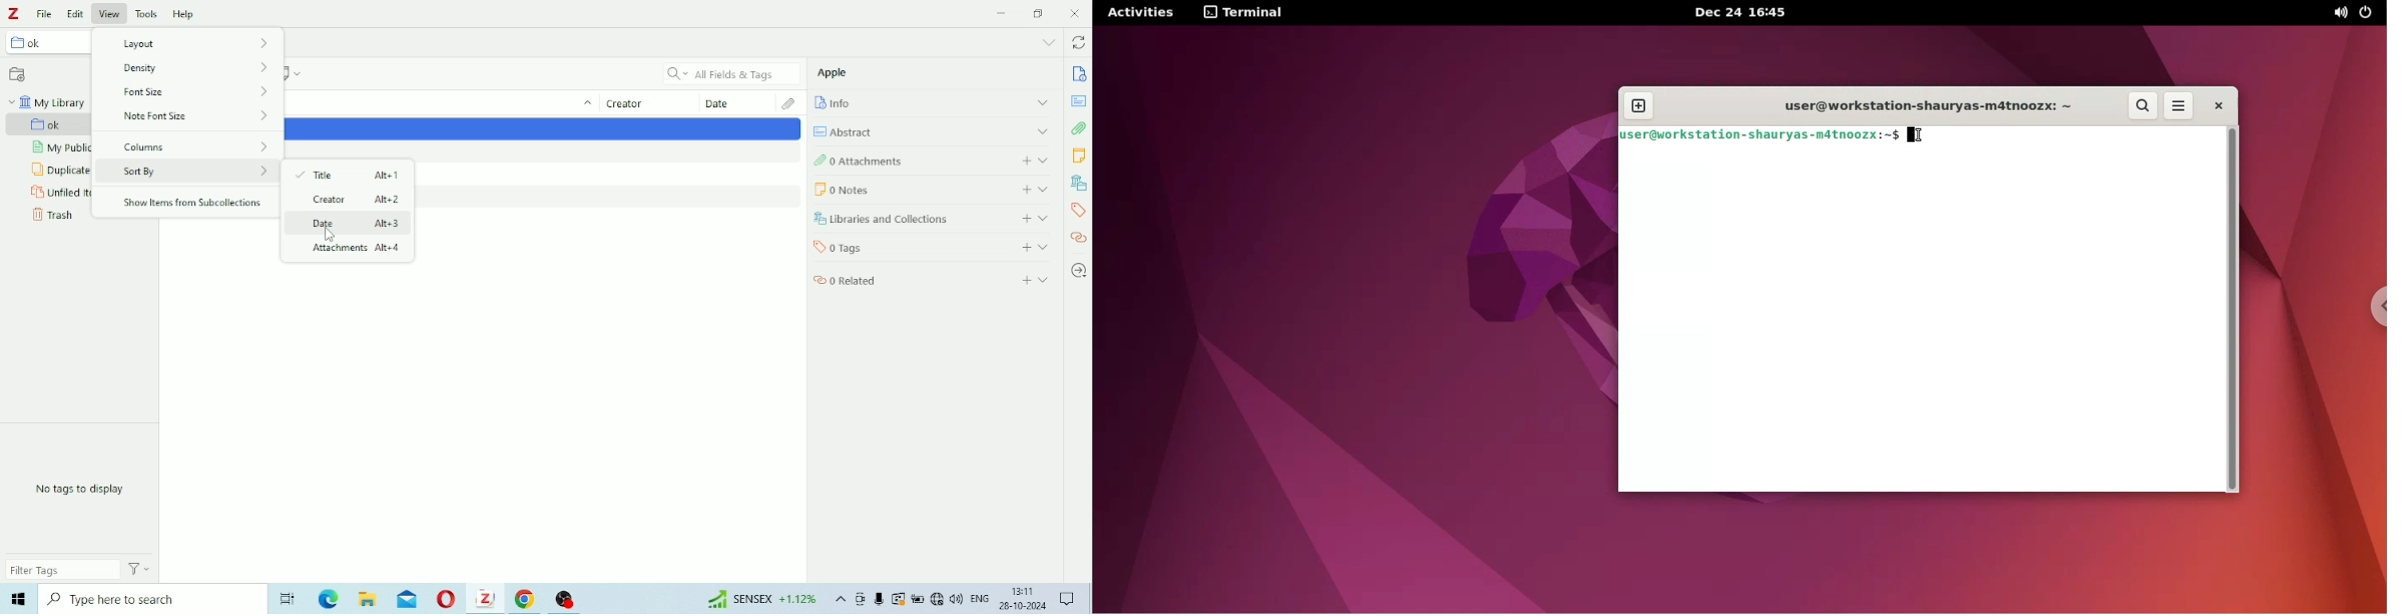 The height and width of the screenshot is (616, 2408). Describe the element at coordinates (195, 203) in the screenshot. I see `‘Show items from Subcollections.` at that location.